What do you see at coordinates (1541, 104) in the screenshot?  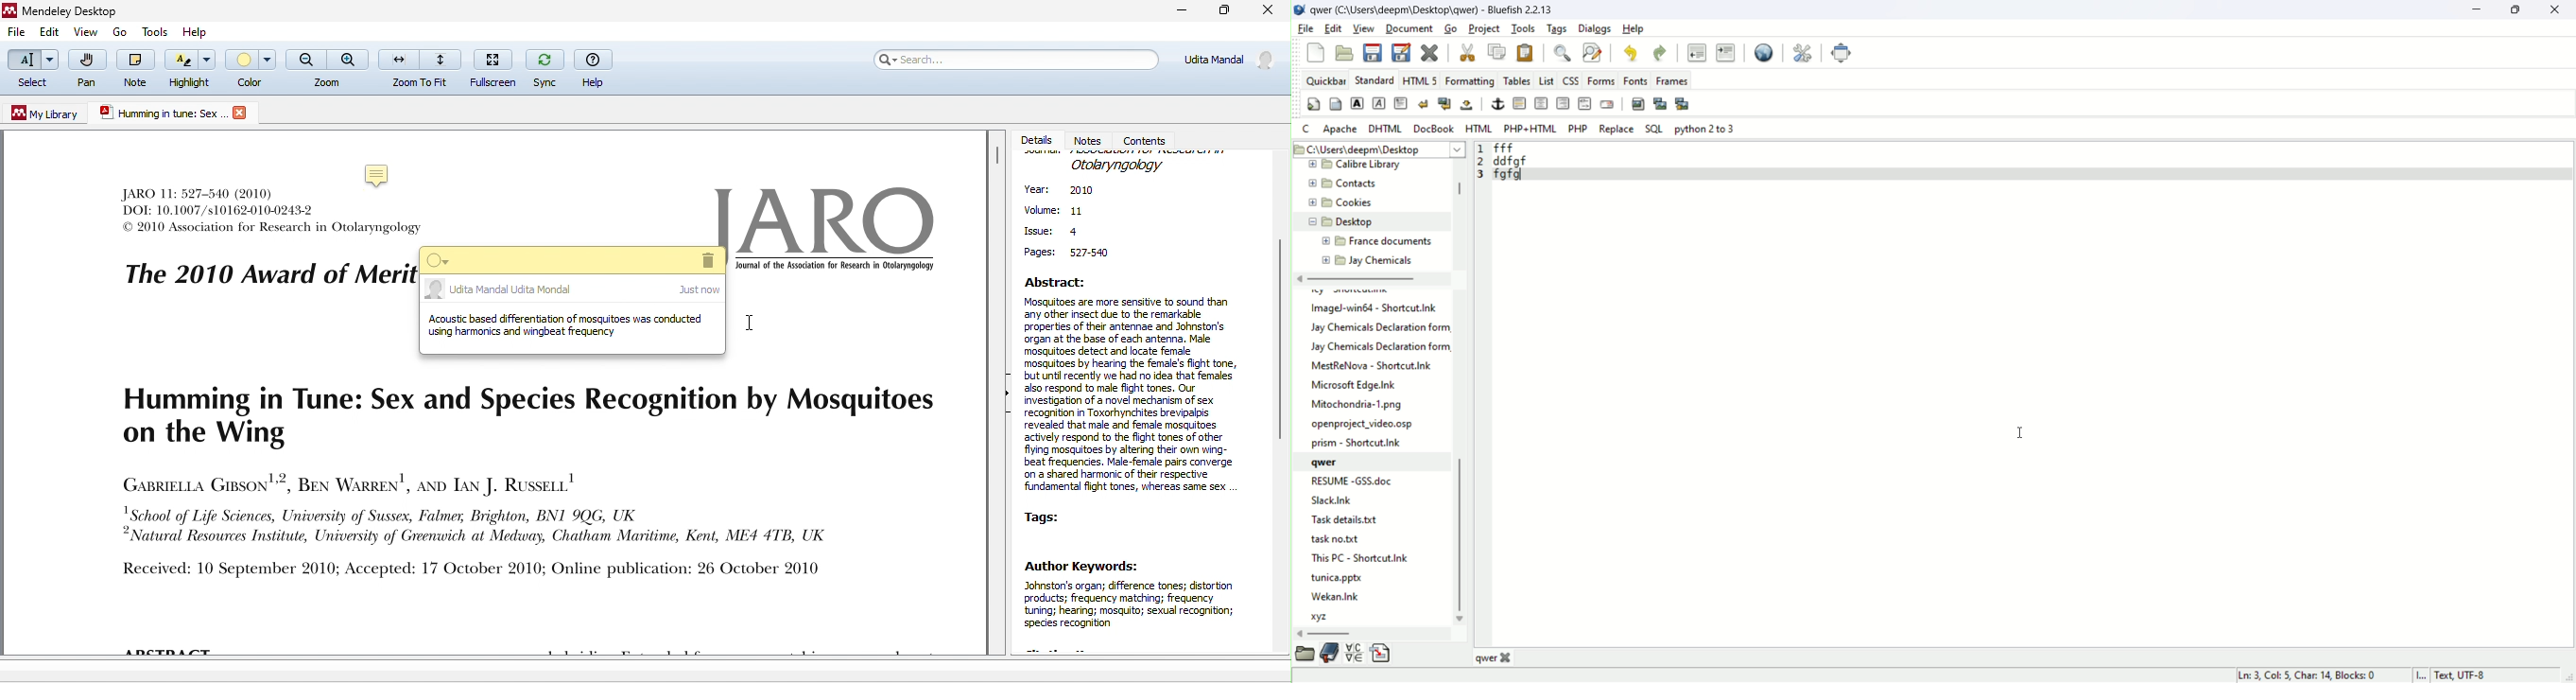 I see `center` at bounding box center [1541, 104].